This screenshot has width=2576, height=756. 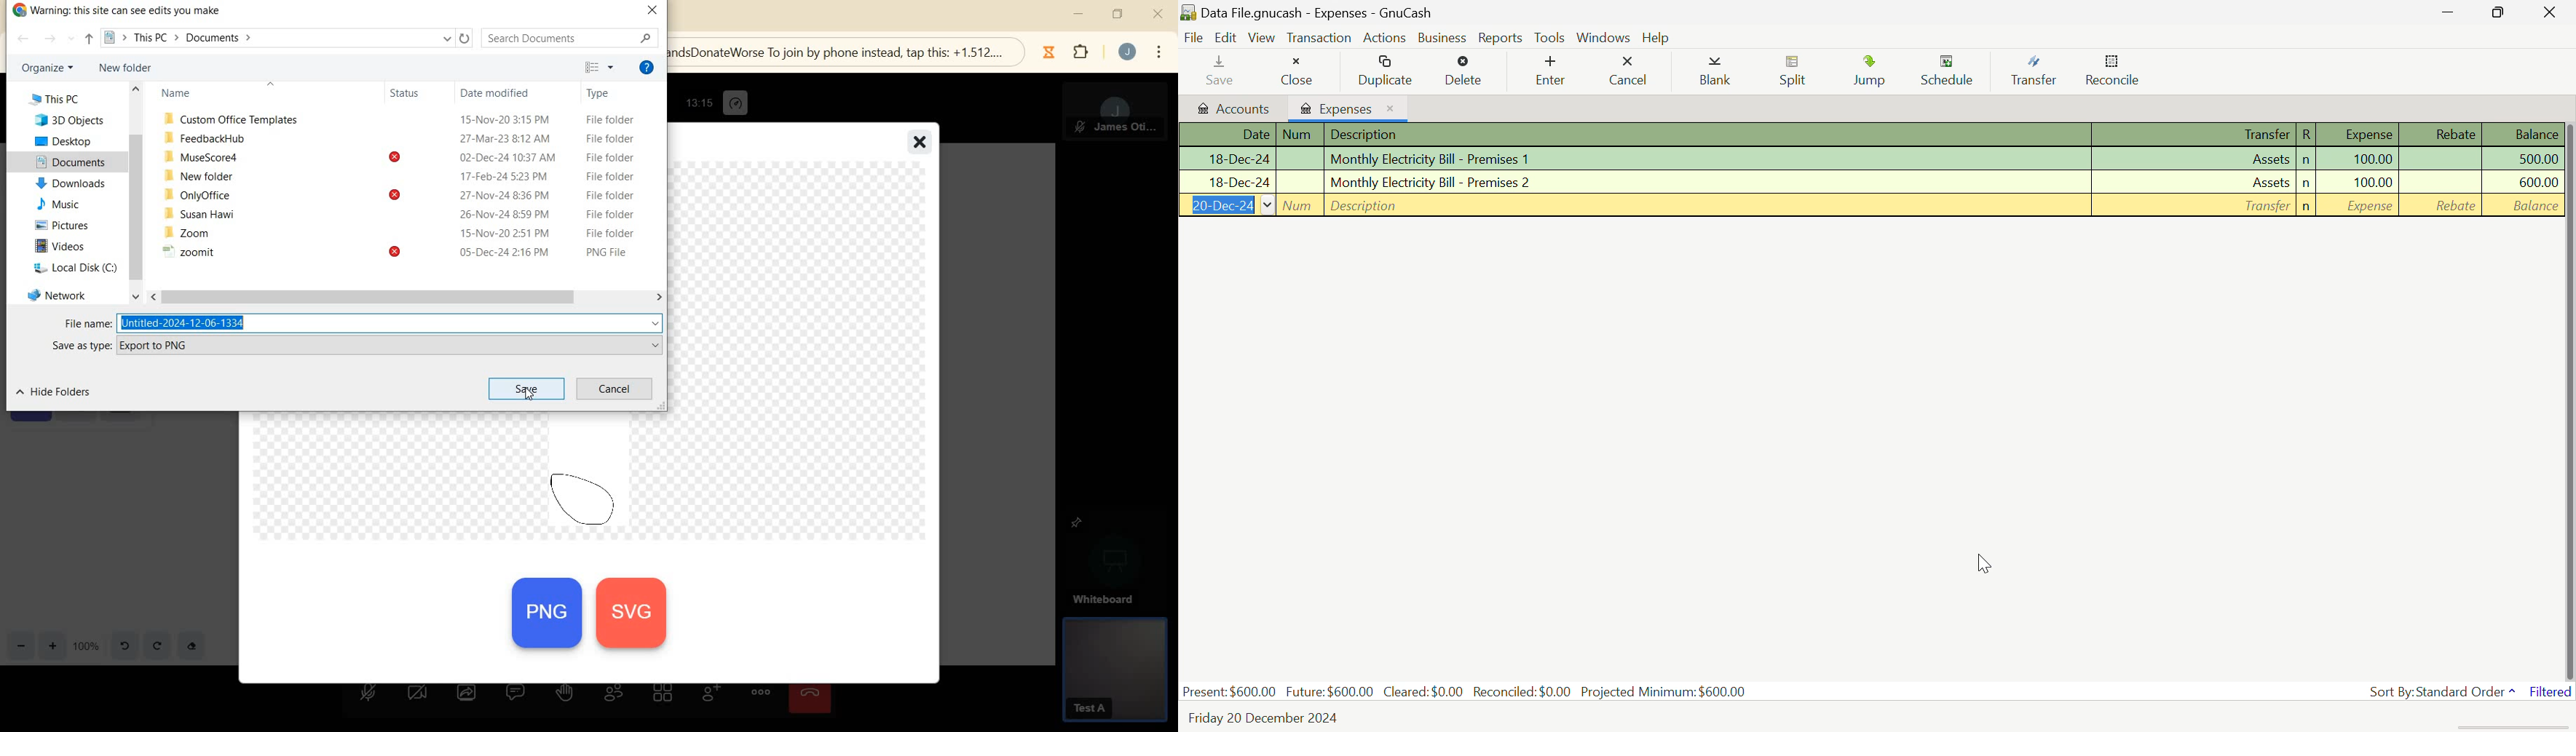 I want to click on Balance, so click(x=2521, y=207).